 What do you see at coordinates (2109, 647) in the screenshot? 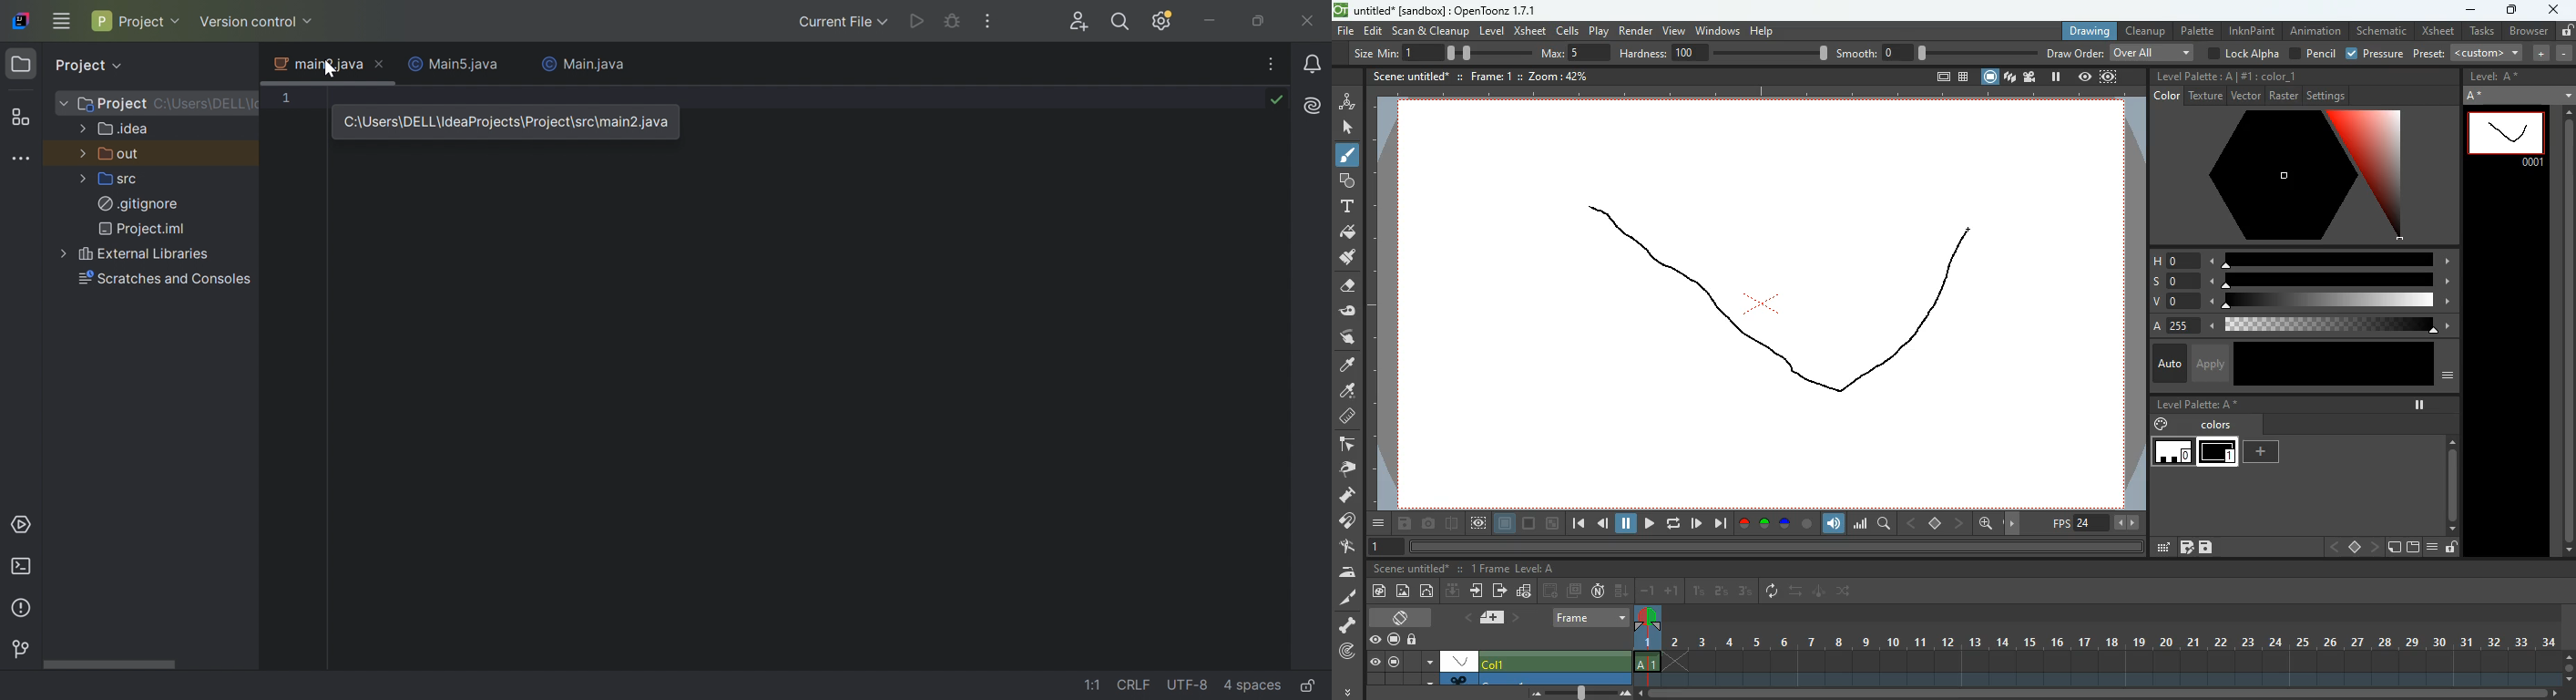
I see `frames` at bounding box center [2109, 647].